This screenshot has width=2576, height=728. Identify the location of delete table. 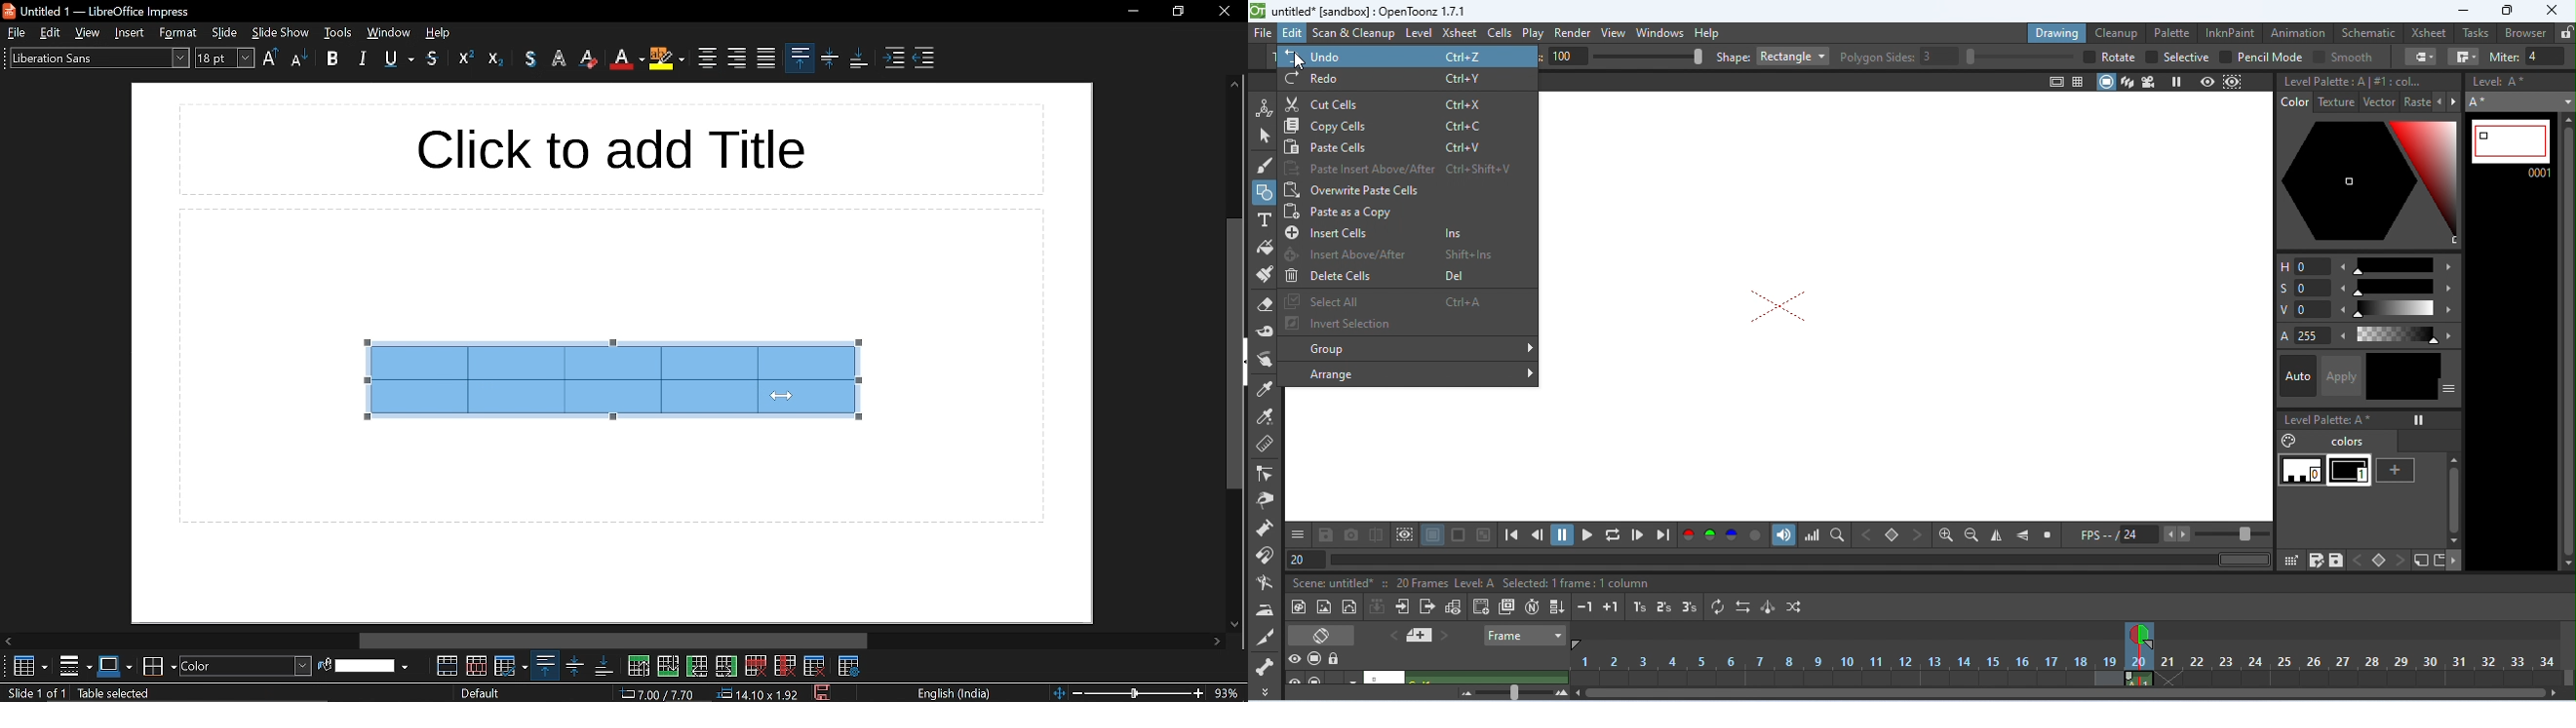
(815, 665).